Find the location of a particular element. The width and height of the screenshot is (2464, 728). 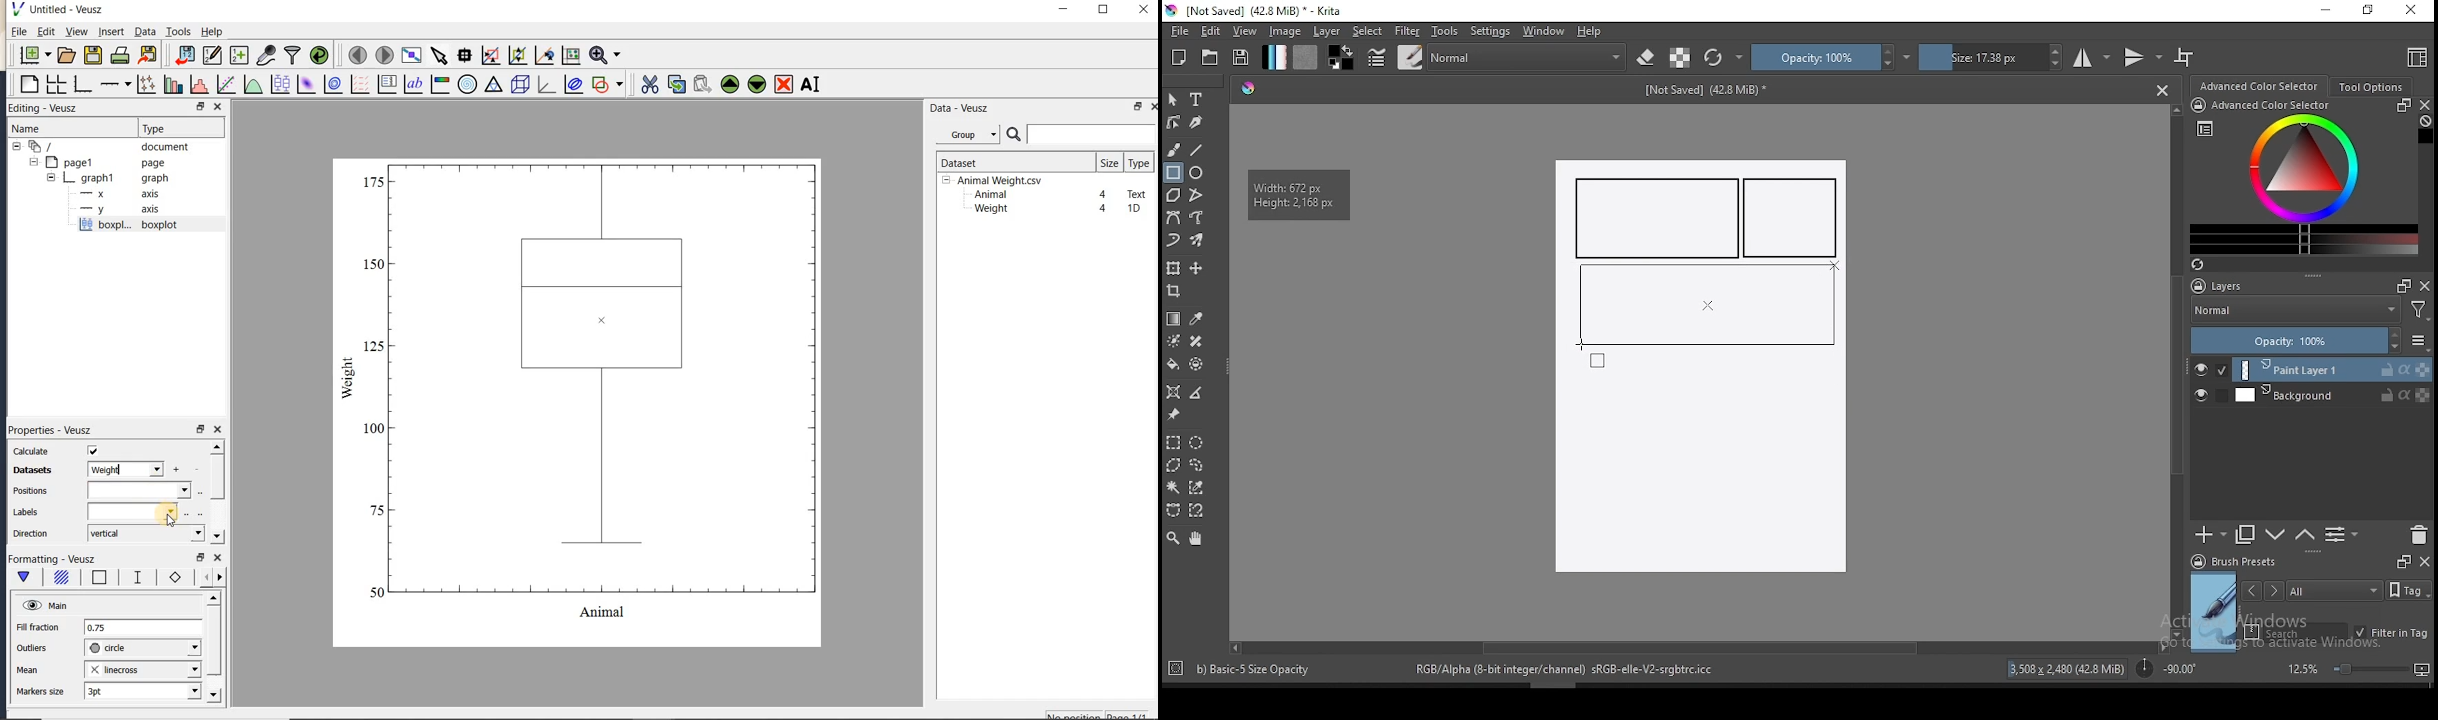

plot a function is located at coordinates (252, 86).